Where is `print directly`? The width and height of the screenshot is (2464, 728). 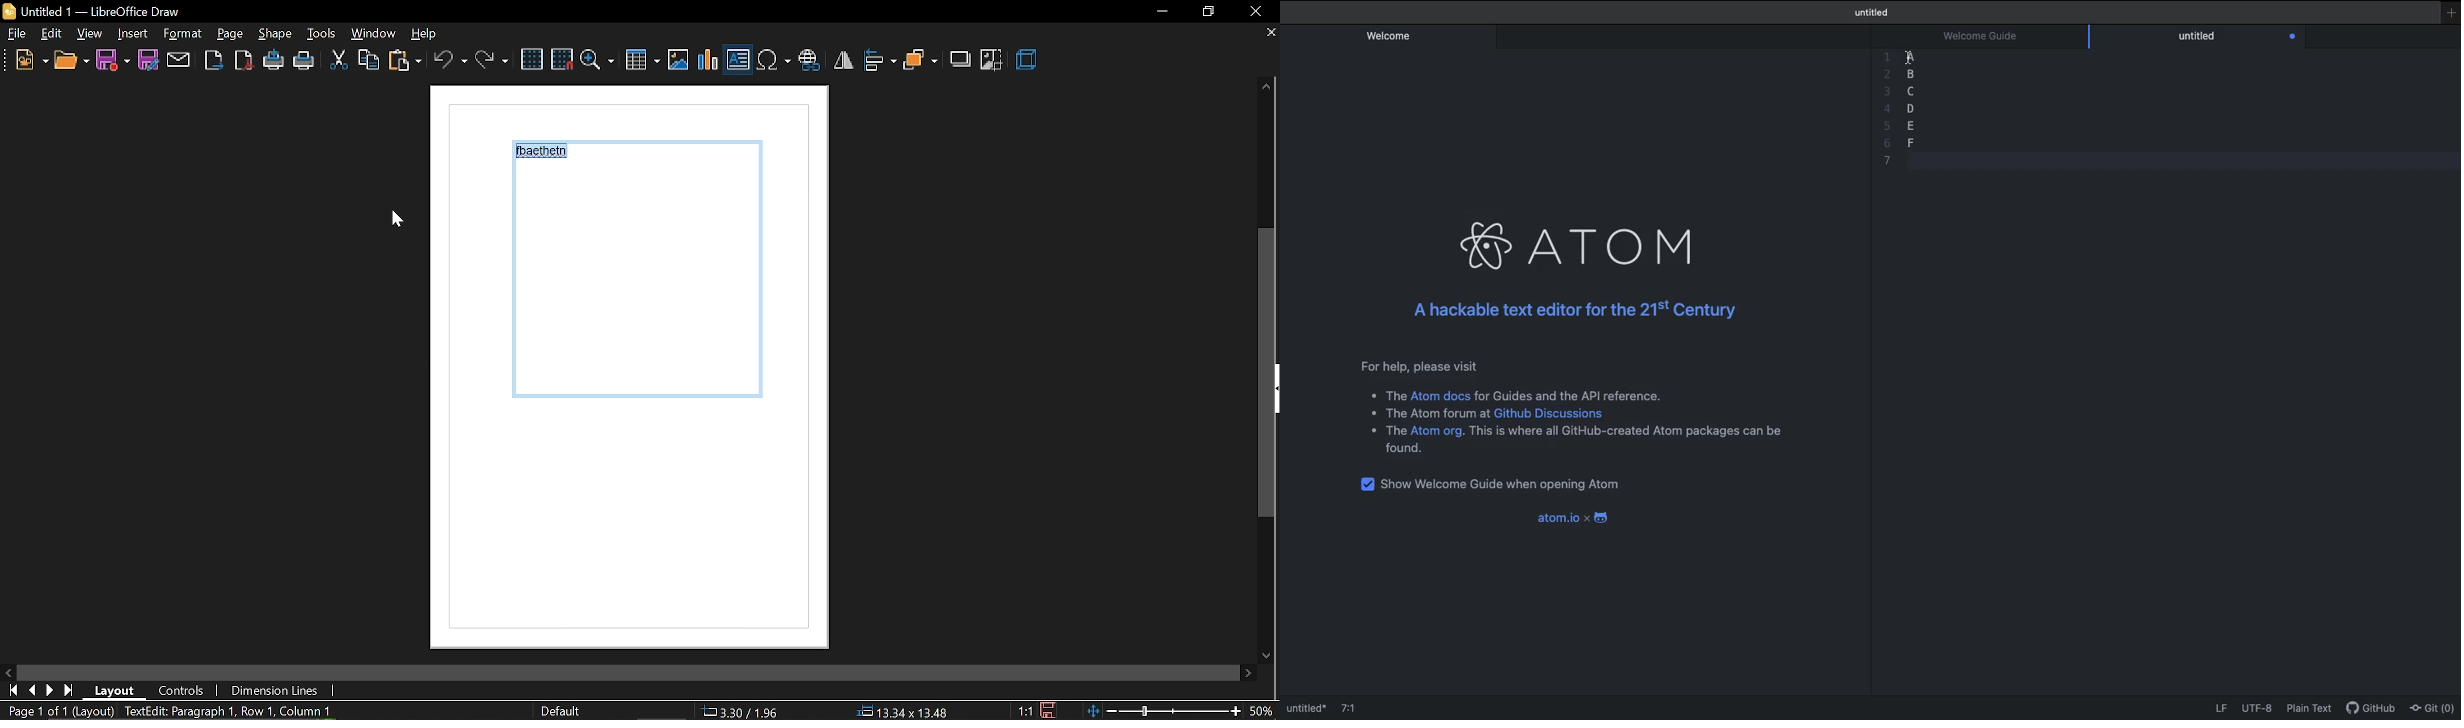 print directly is located at coordinates (274, 59).